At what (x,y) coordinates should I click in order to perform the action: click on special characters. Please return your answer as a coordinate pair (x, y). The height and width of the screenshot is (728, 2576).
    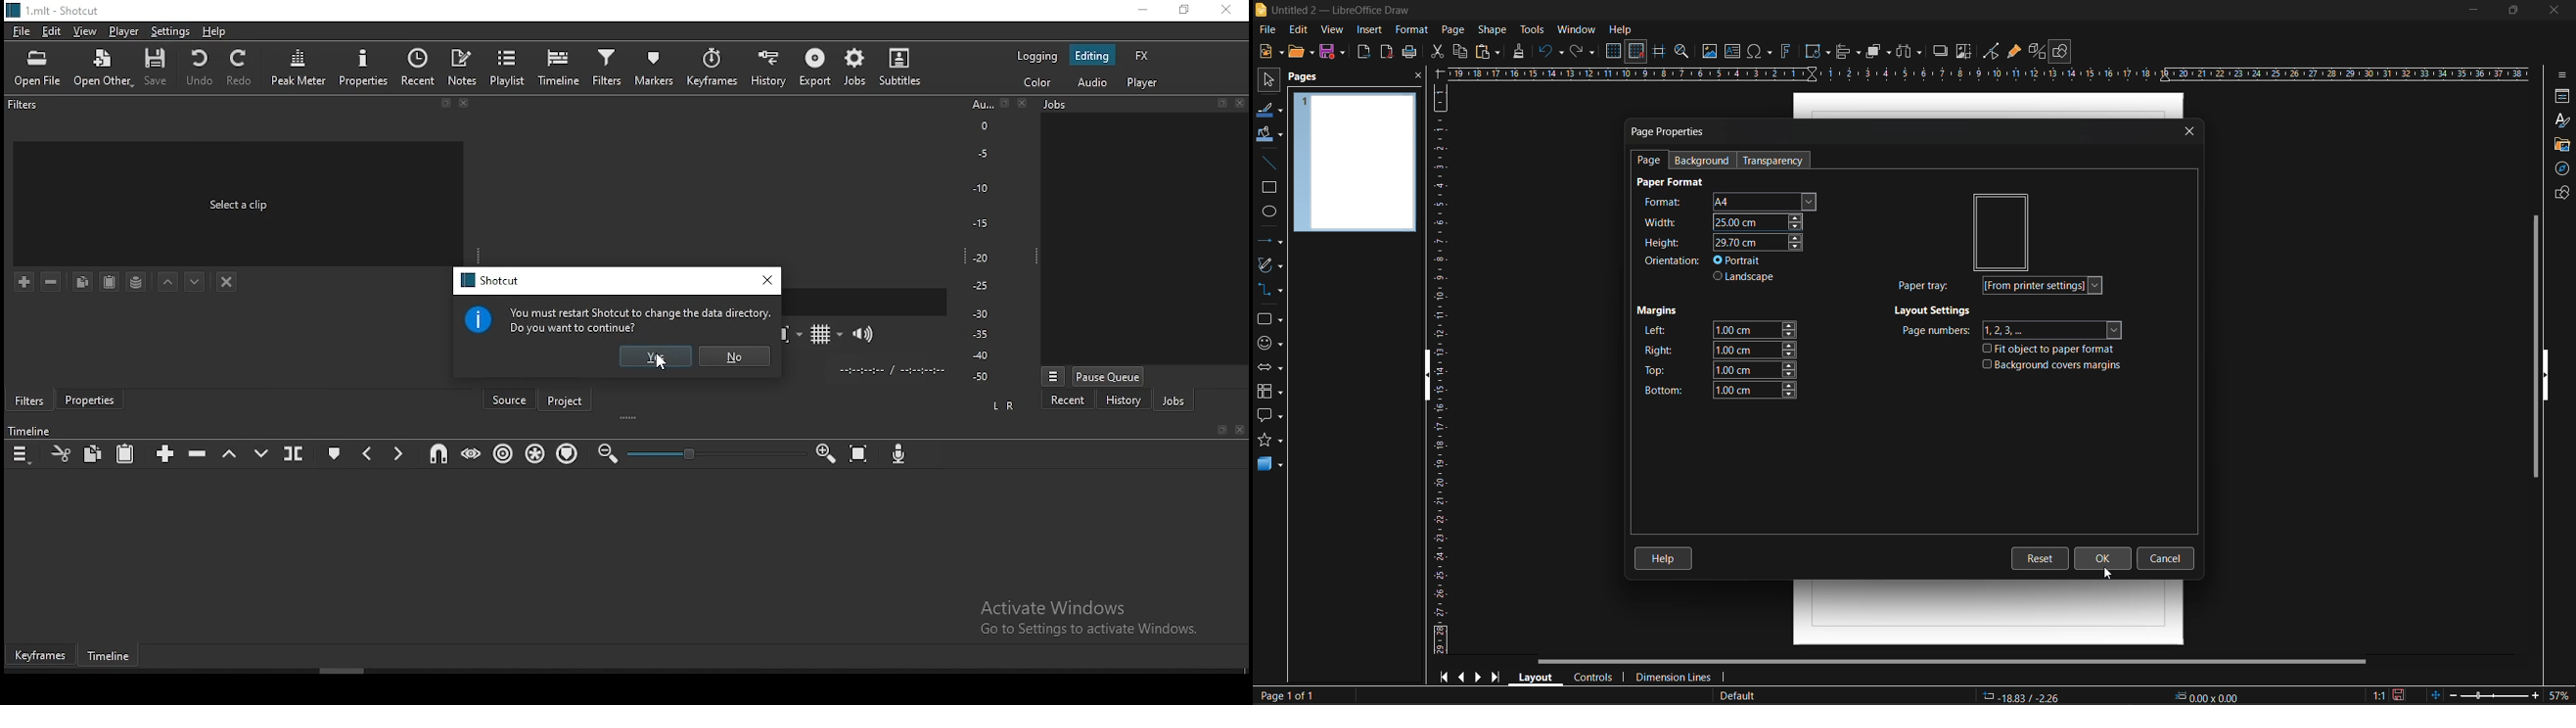
    Looking at the image, I should click on (1760, 51).